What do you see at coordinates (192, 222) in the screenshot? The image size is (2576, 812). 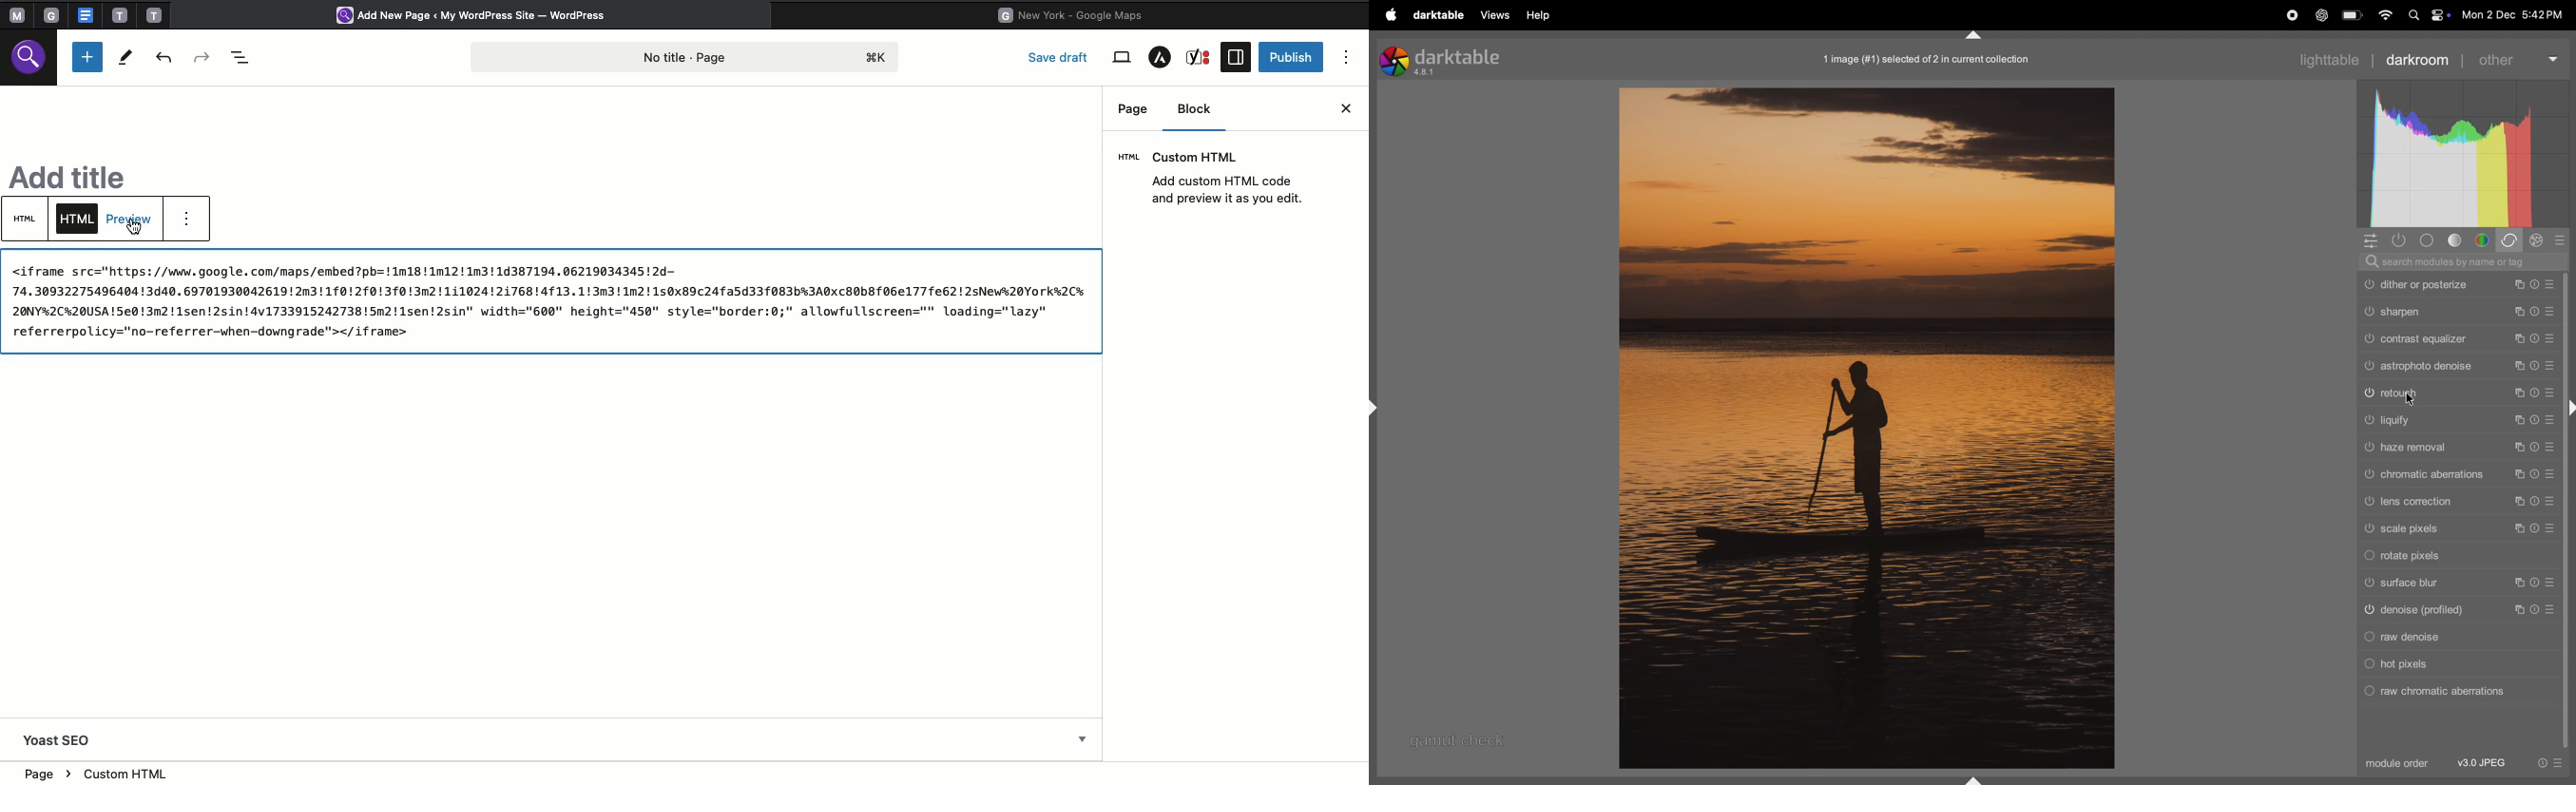 I see `more` at bounding box center [192, 222].